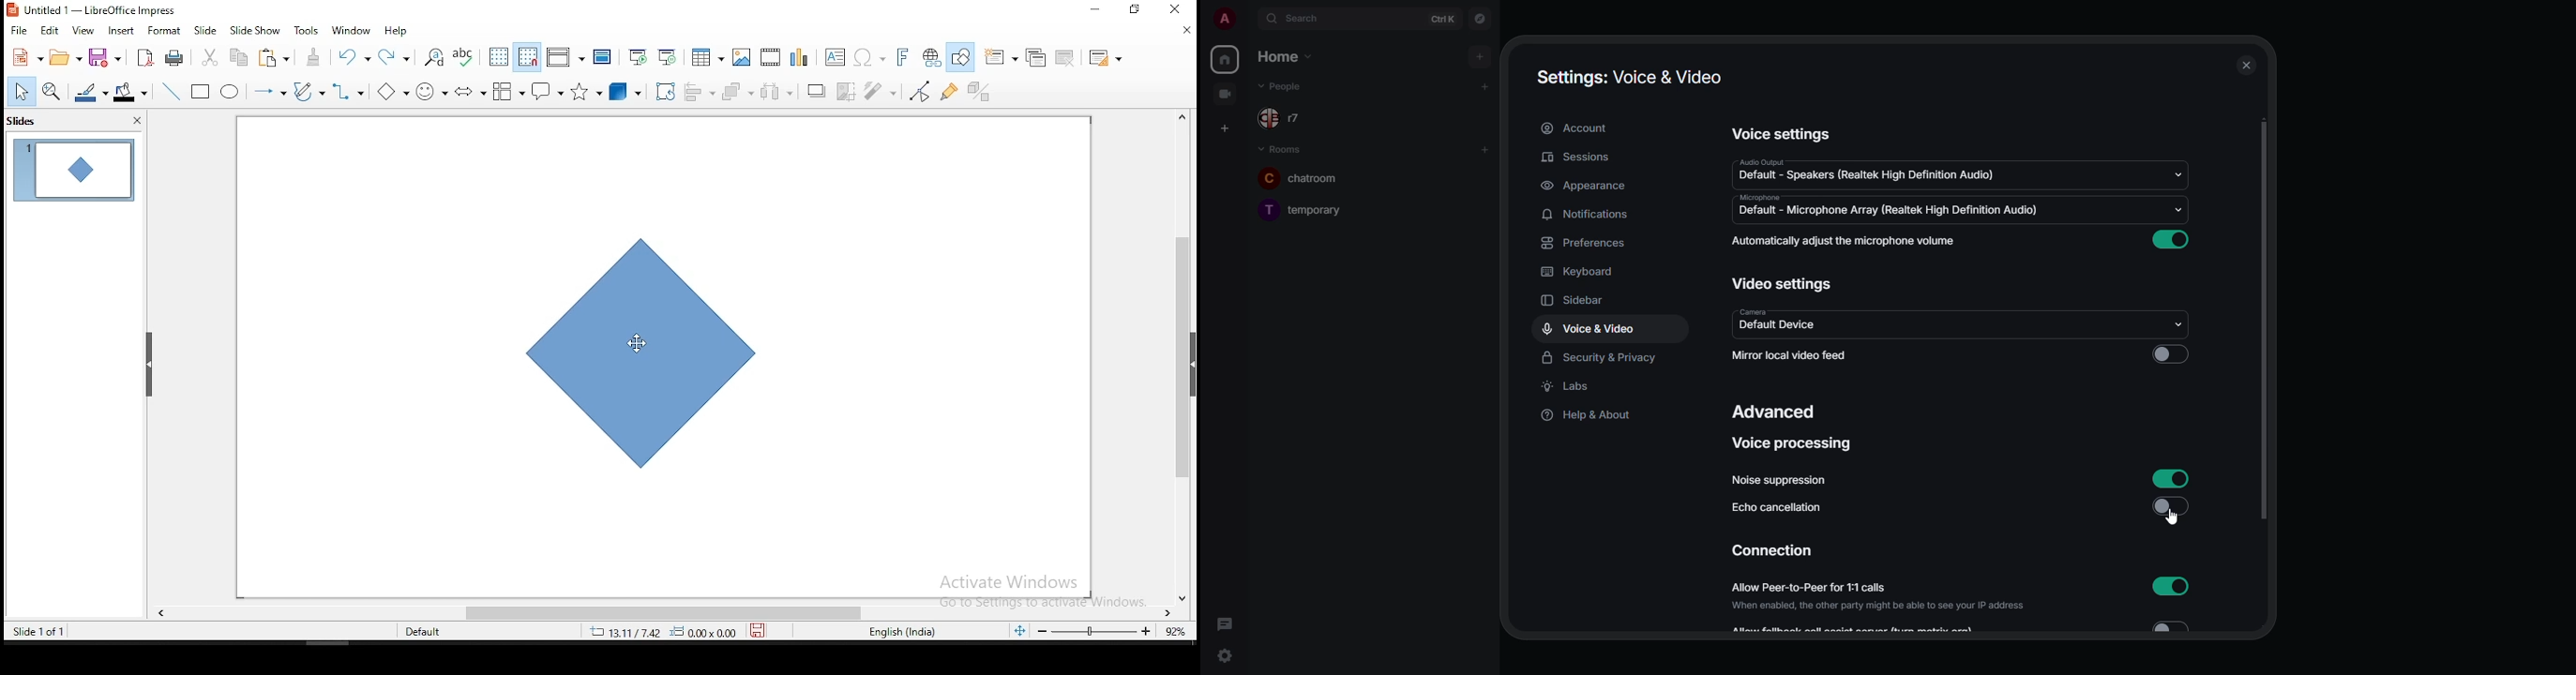  I want to click on ellipse, so click(232, 94).